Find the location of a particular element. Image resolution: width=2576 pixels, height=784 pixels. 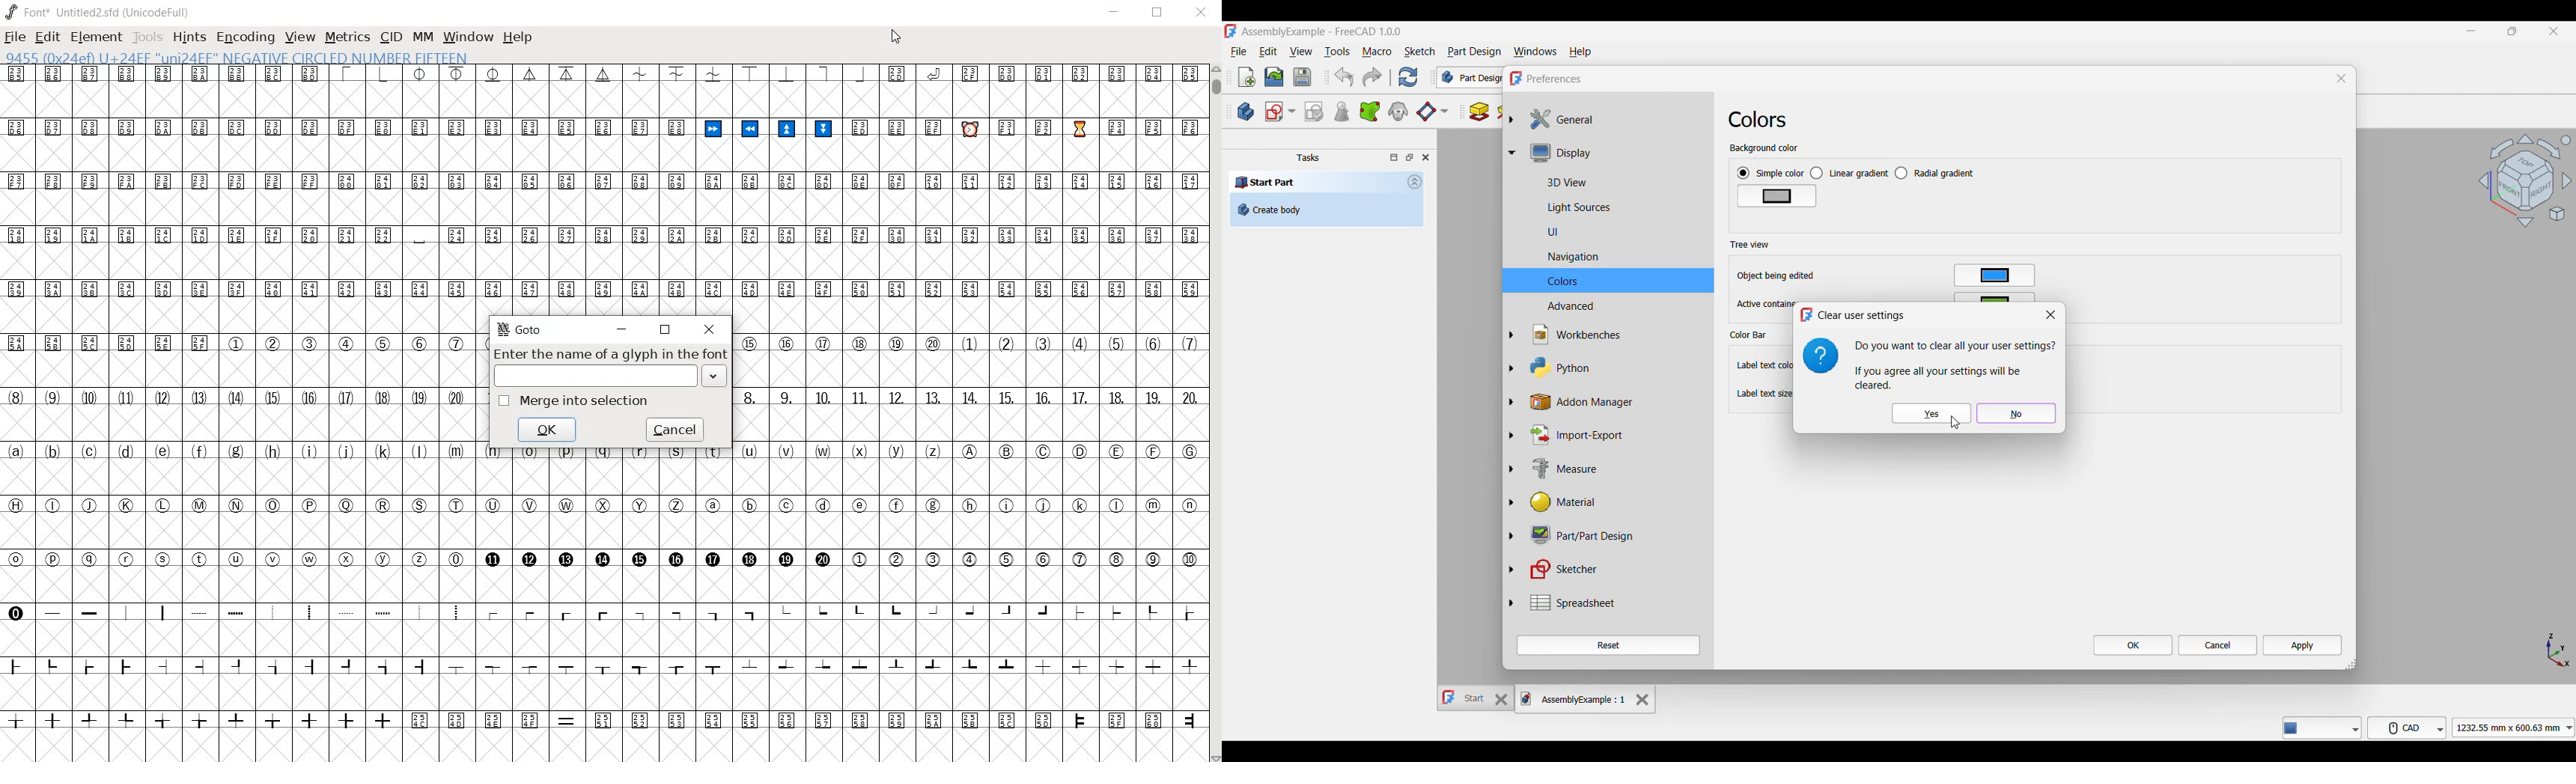

close is located at coordinates (710, 329).